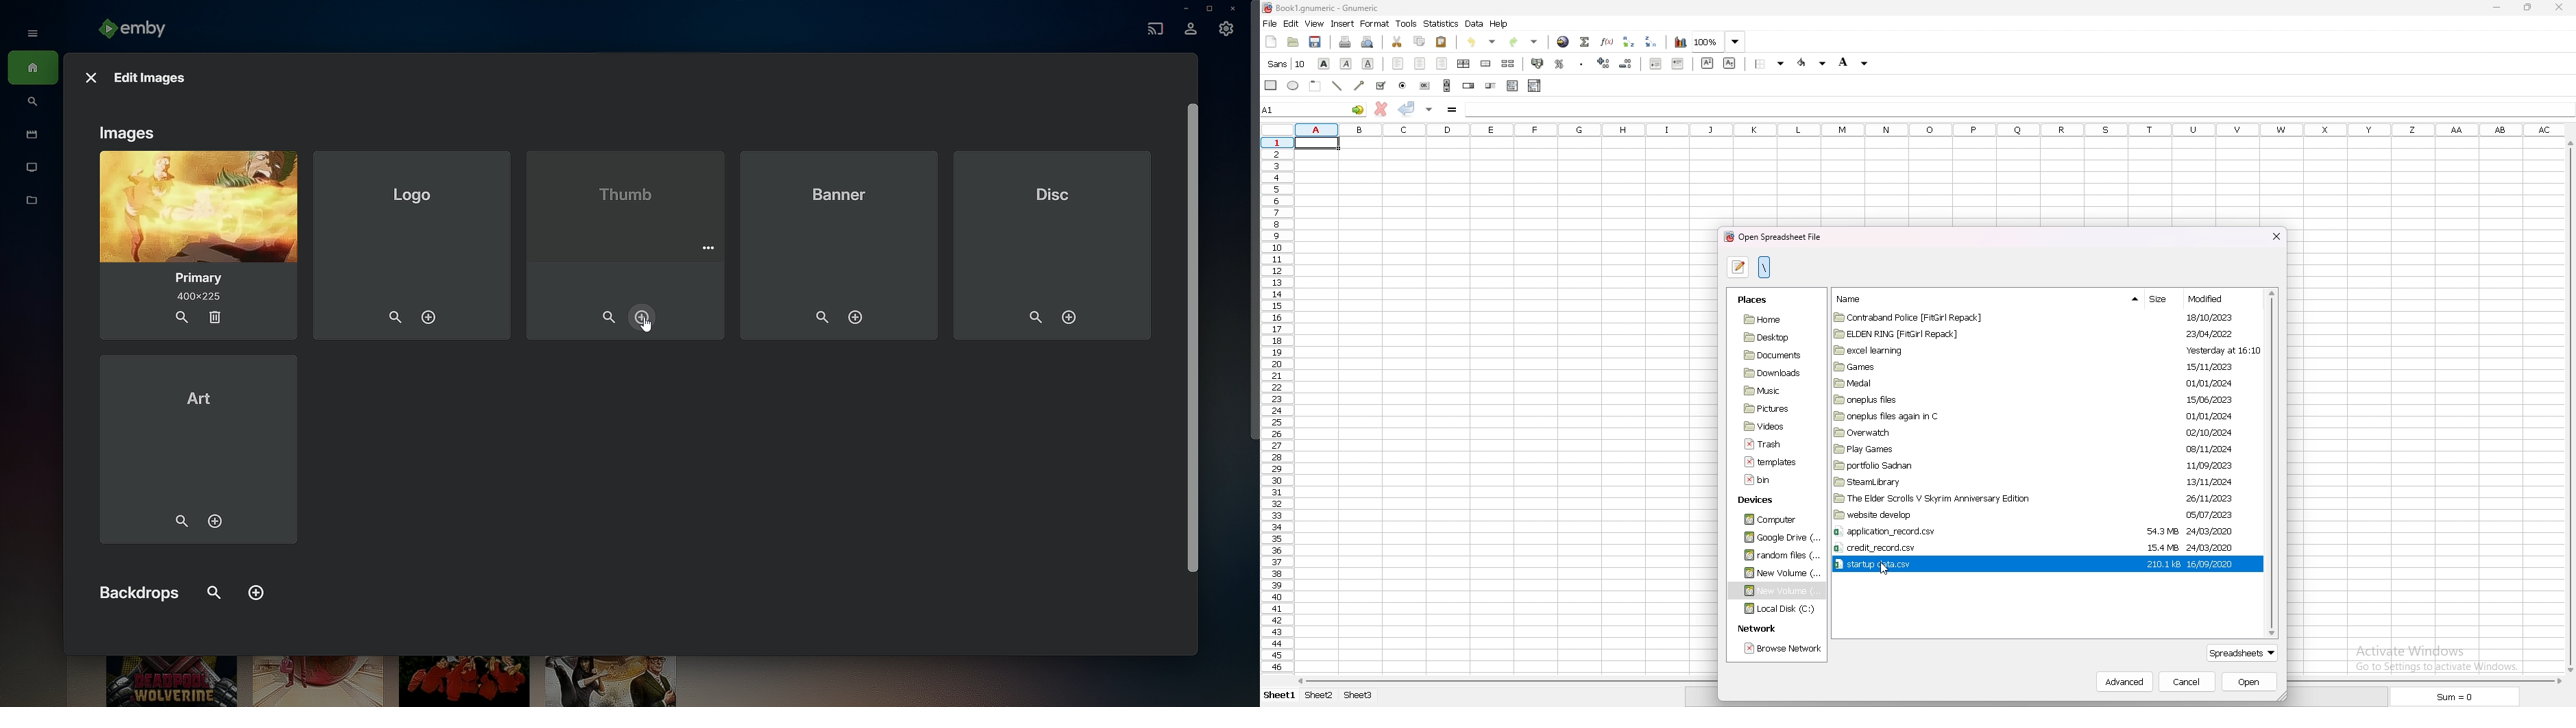  Describe the element at coordinates (2207, 465) in the screenshot. I see `11/09/2023` at that location.